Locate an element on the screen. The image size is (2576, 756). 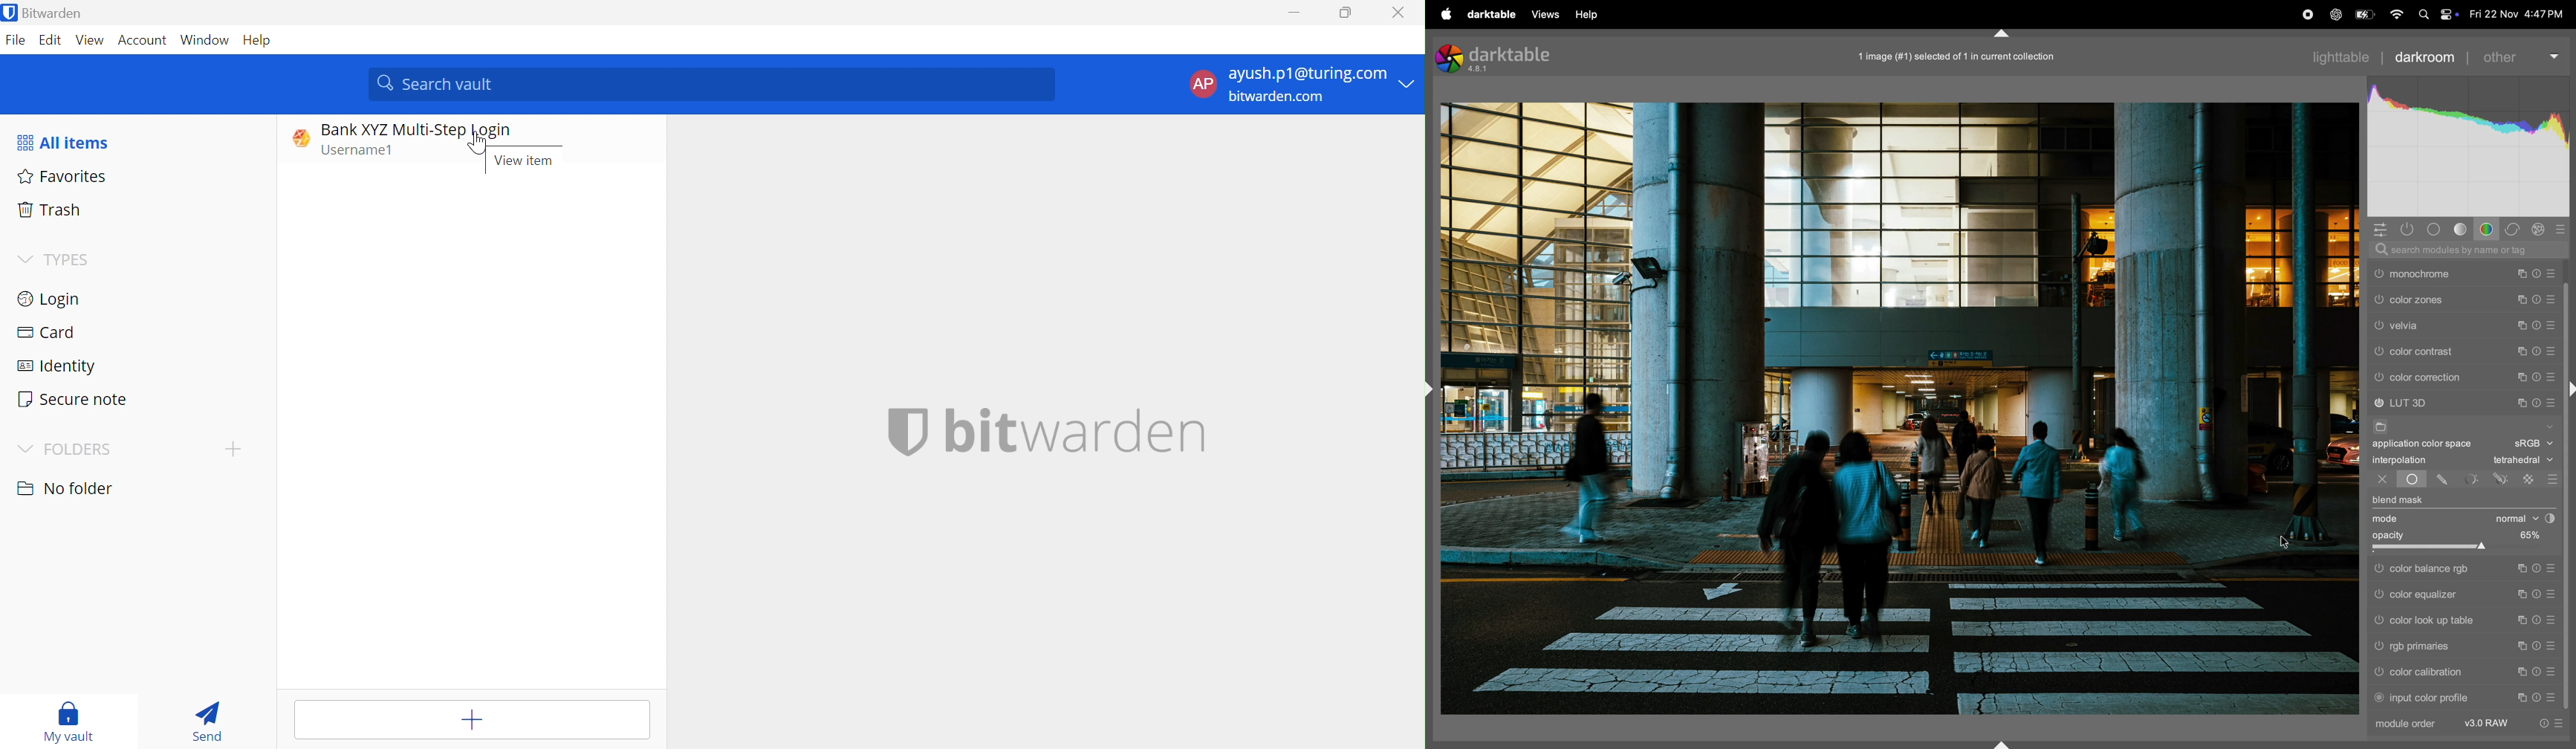
mode is located at coordinates (2387, 519).